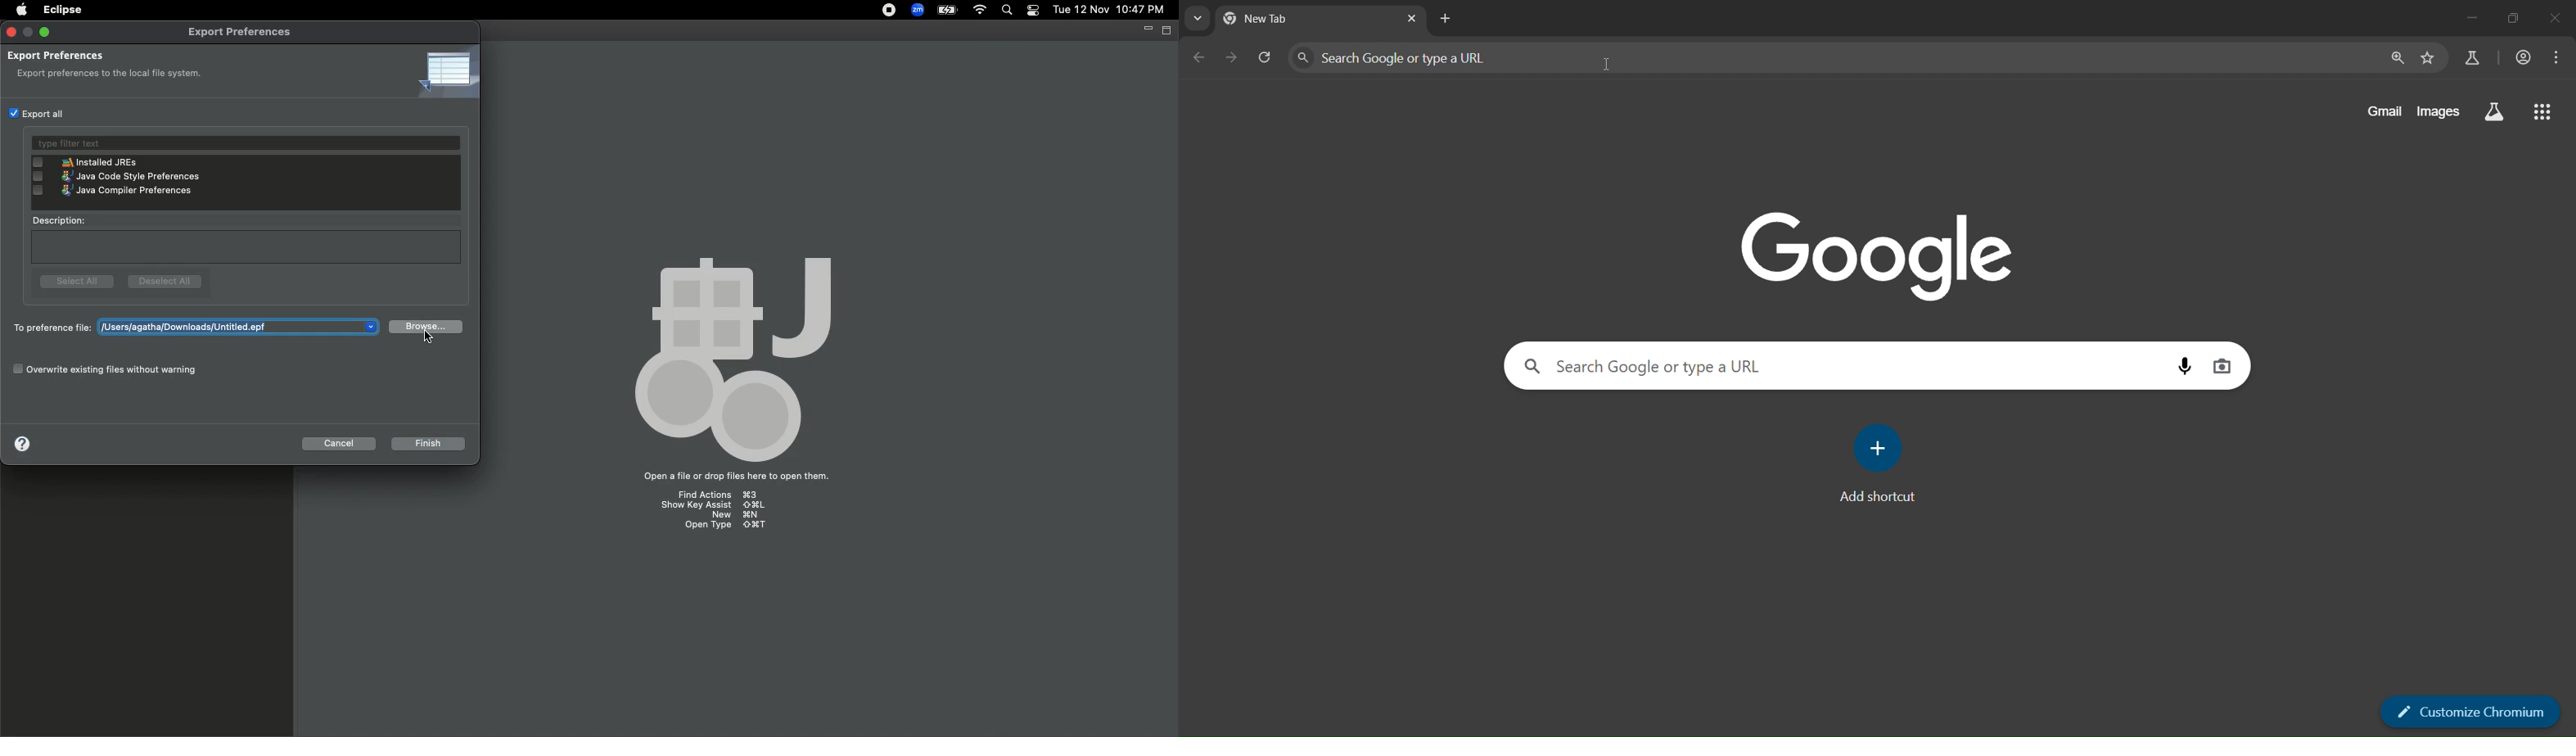 The width and height of the screenshot is (2576, 756). I want to click on reload page, so click(1267, 57).